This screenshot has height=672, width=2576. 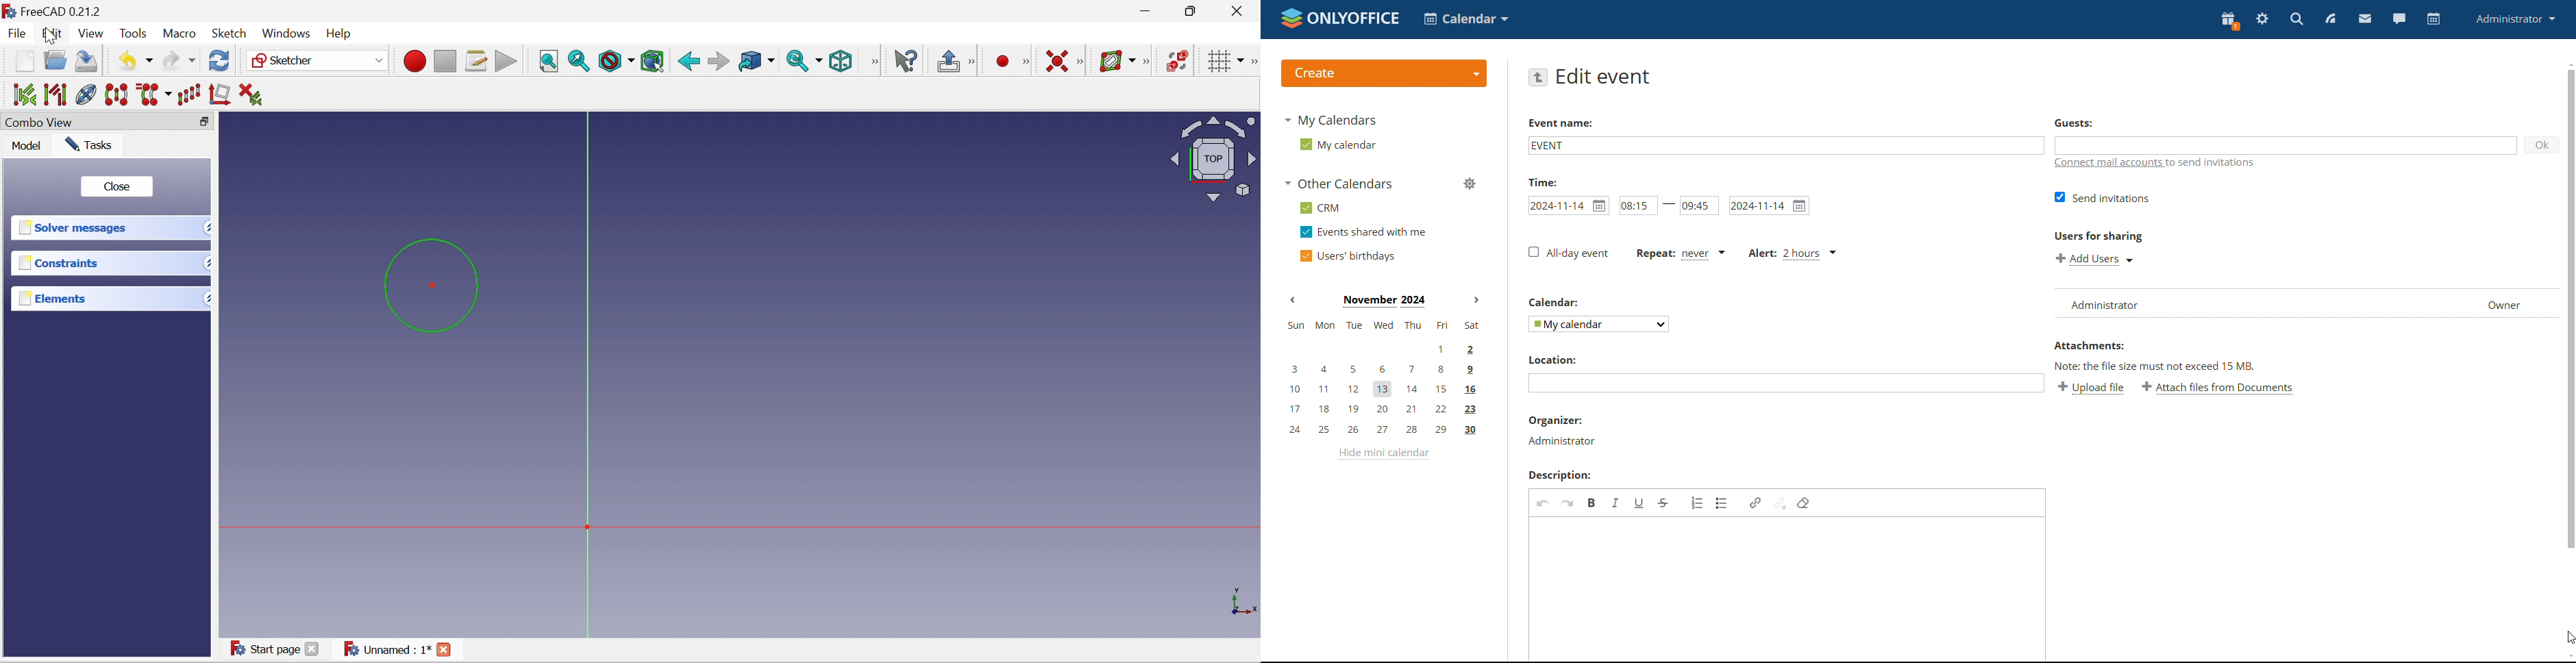 I want to click on start date, so click(x=1568, y=206).